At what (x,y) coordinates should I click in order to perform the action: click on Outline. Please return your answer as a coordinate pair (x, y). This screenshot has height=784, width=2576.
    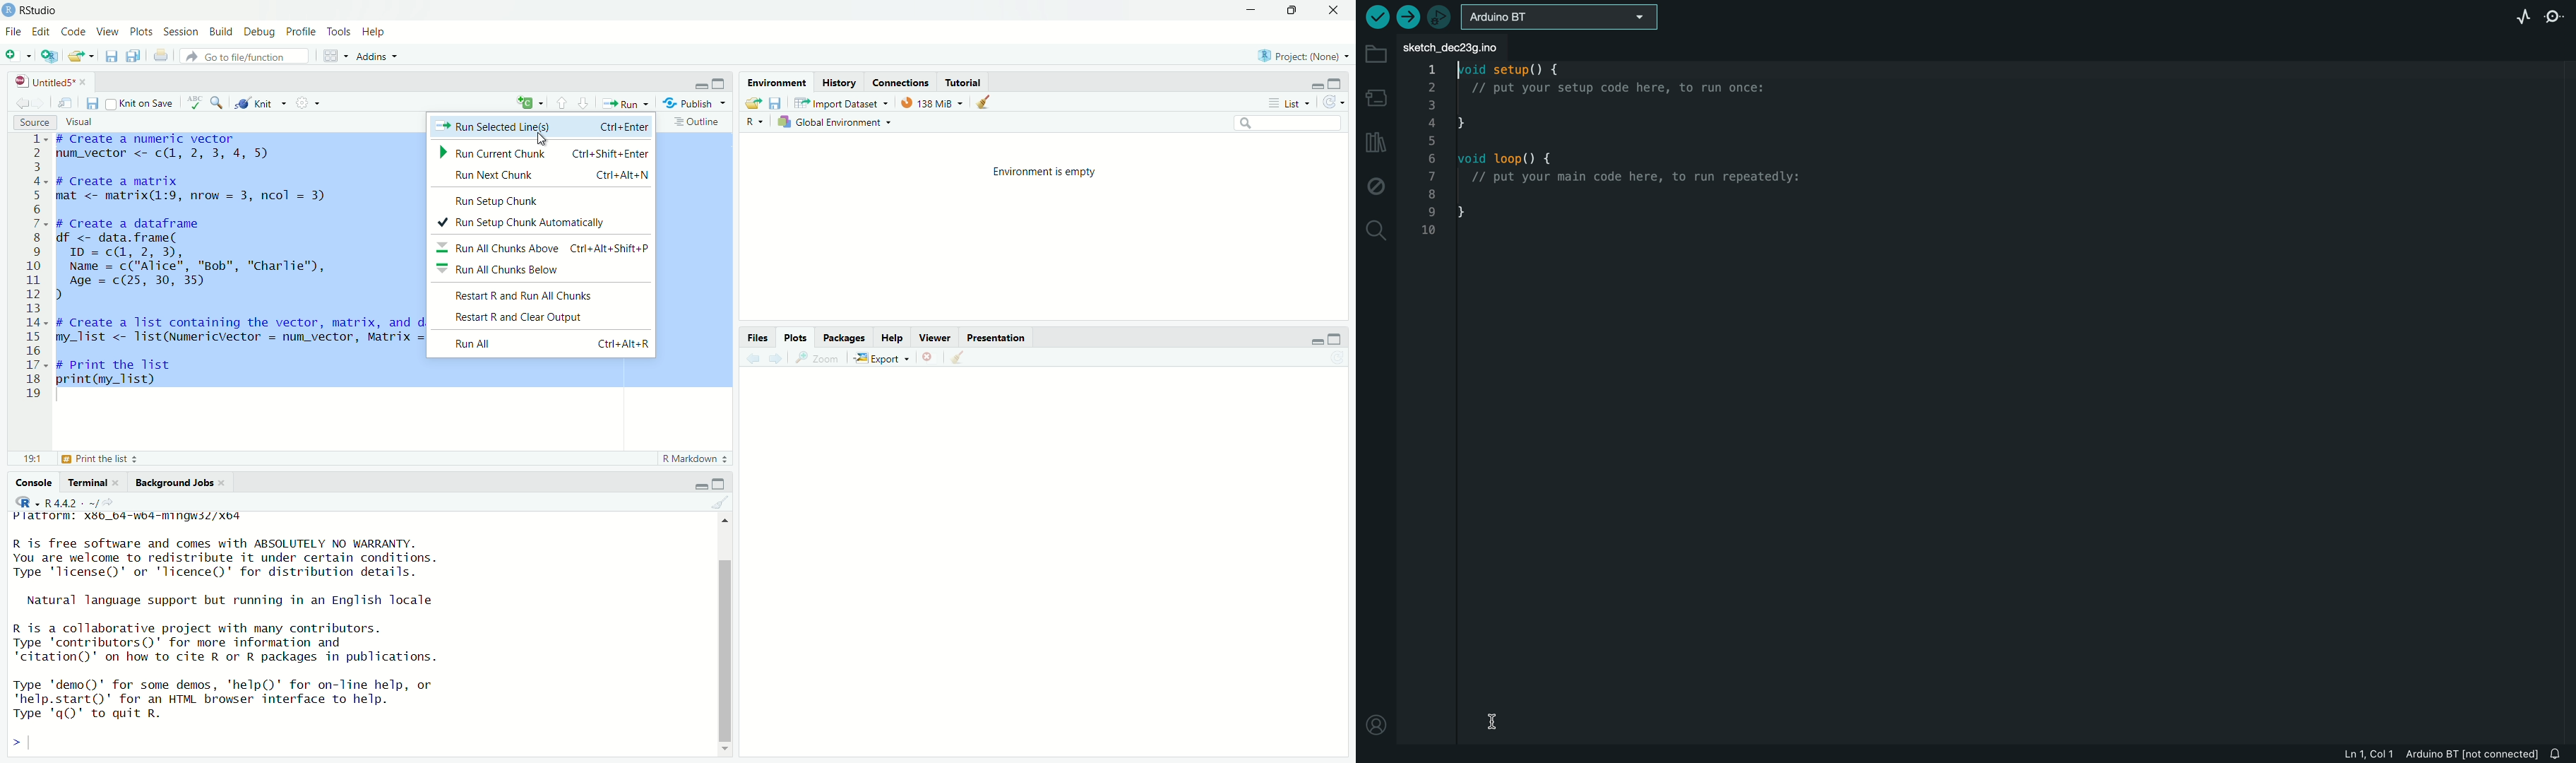
    Looking at the image, I should click on (698, 124).